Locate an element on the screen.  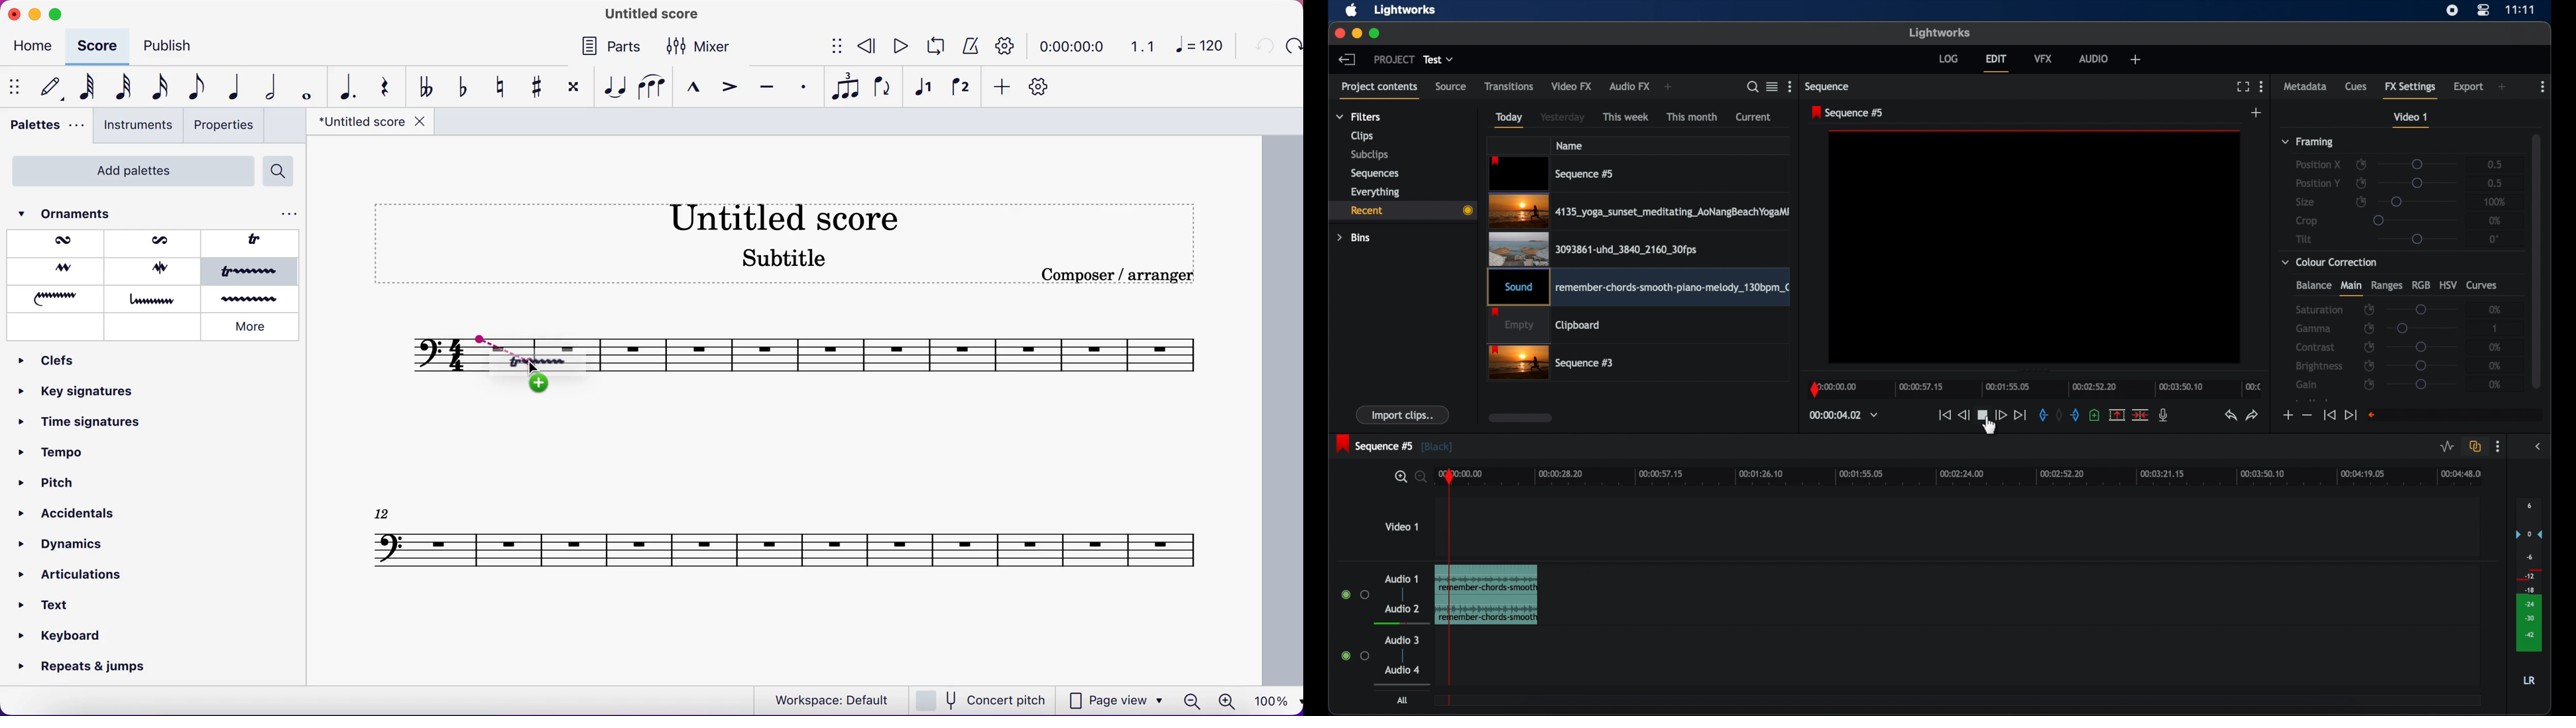
trill line added is located at coordinates (547, 359).